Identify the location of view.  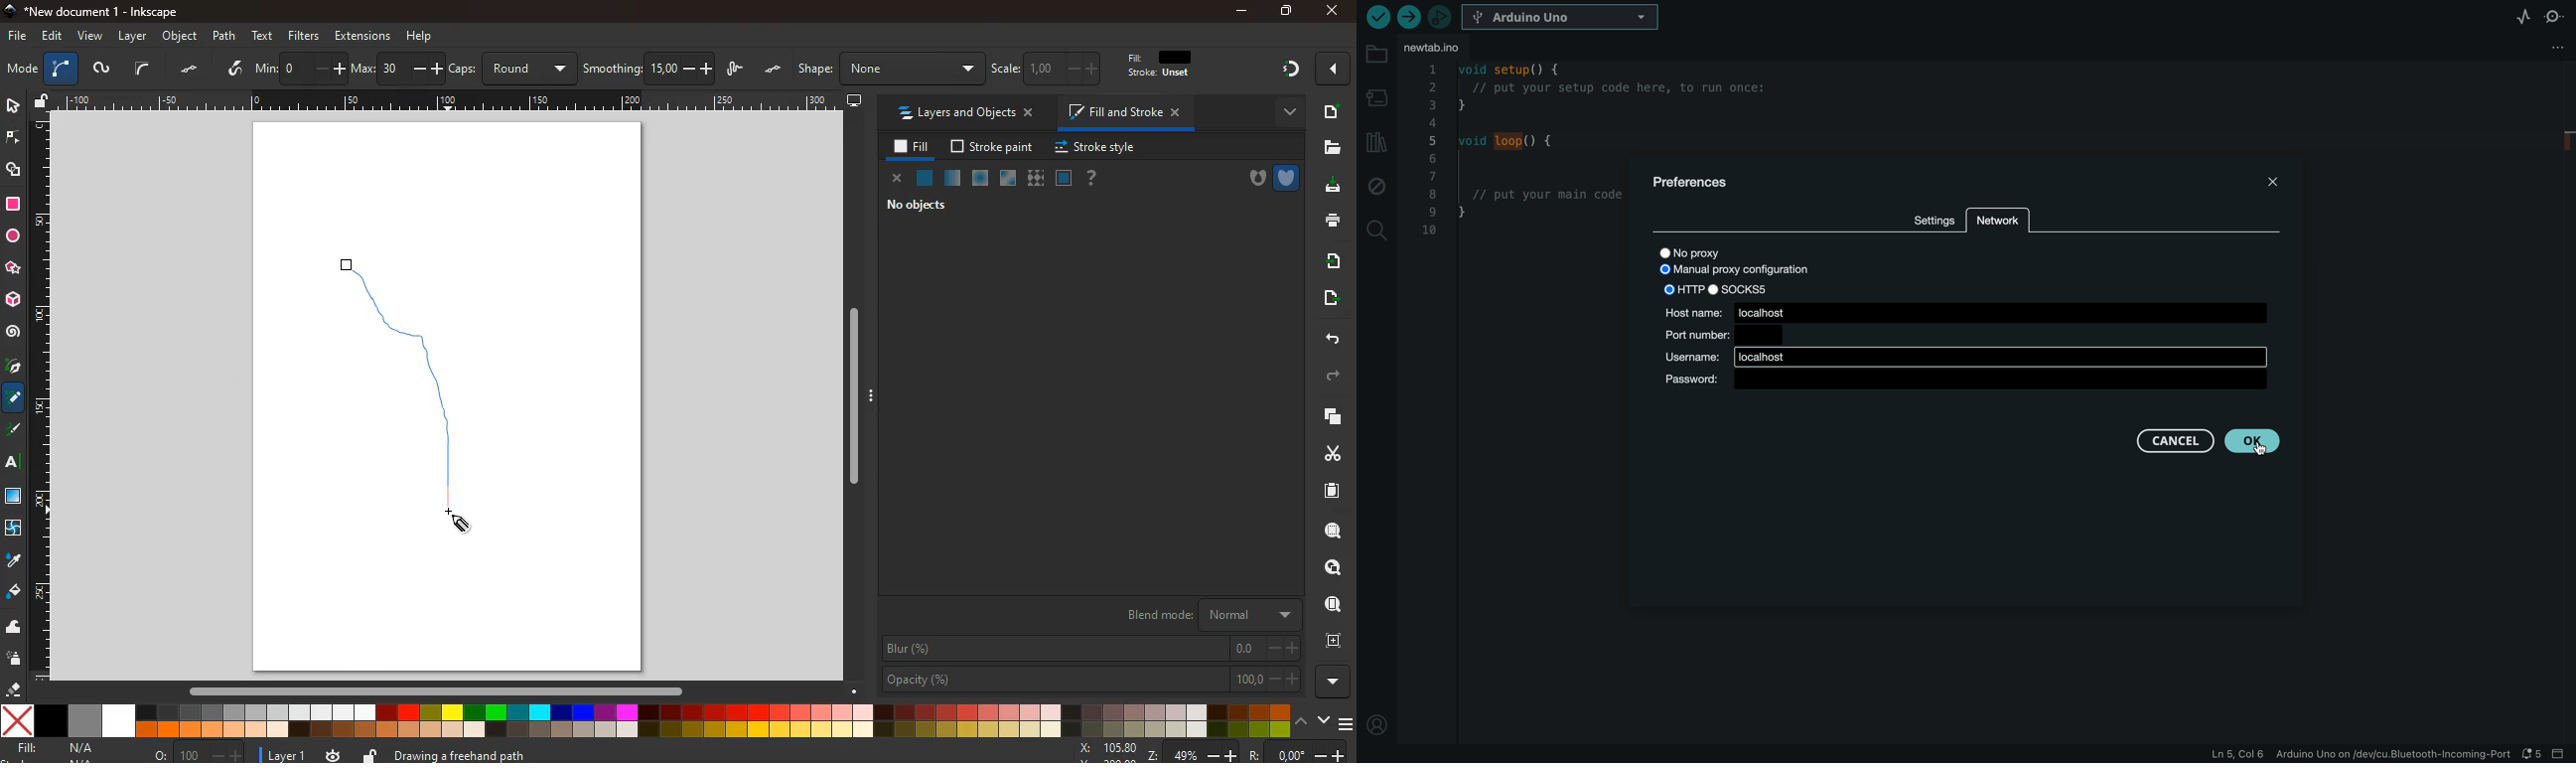
(89, 37).